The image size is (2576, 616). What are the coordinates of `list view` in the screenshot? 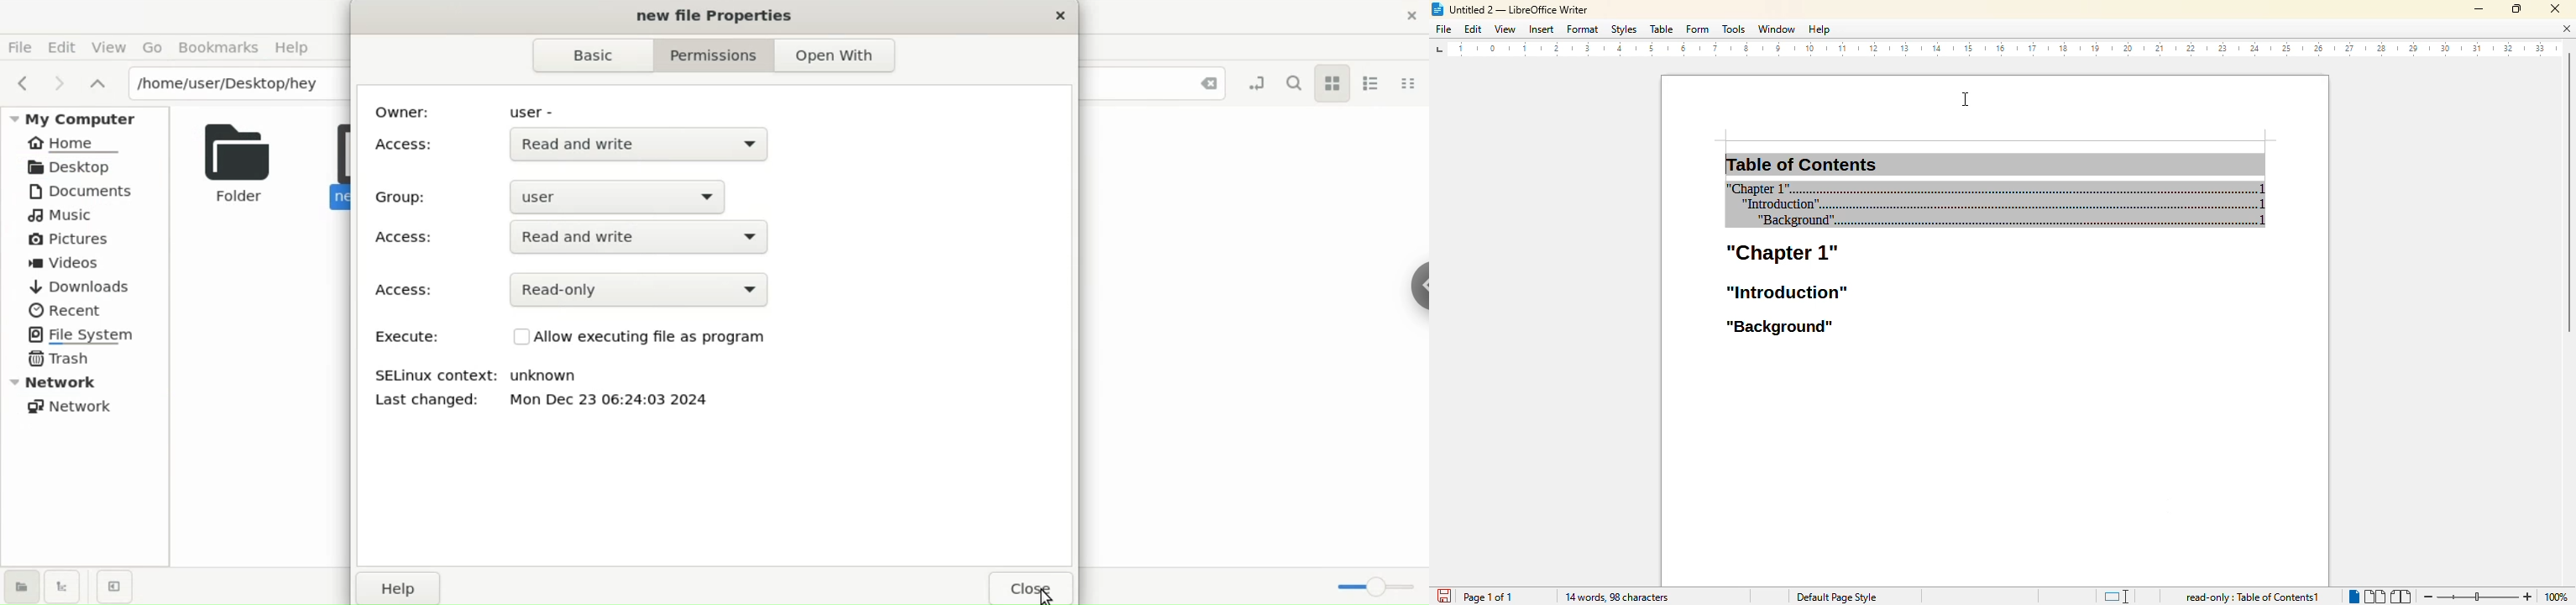 It's located at (1372, 81).